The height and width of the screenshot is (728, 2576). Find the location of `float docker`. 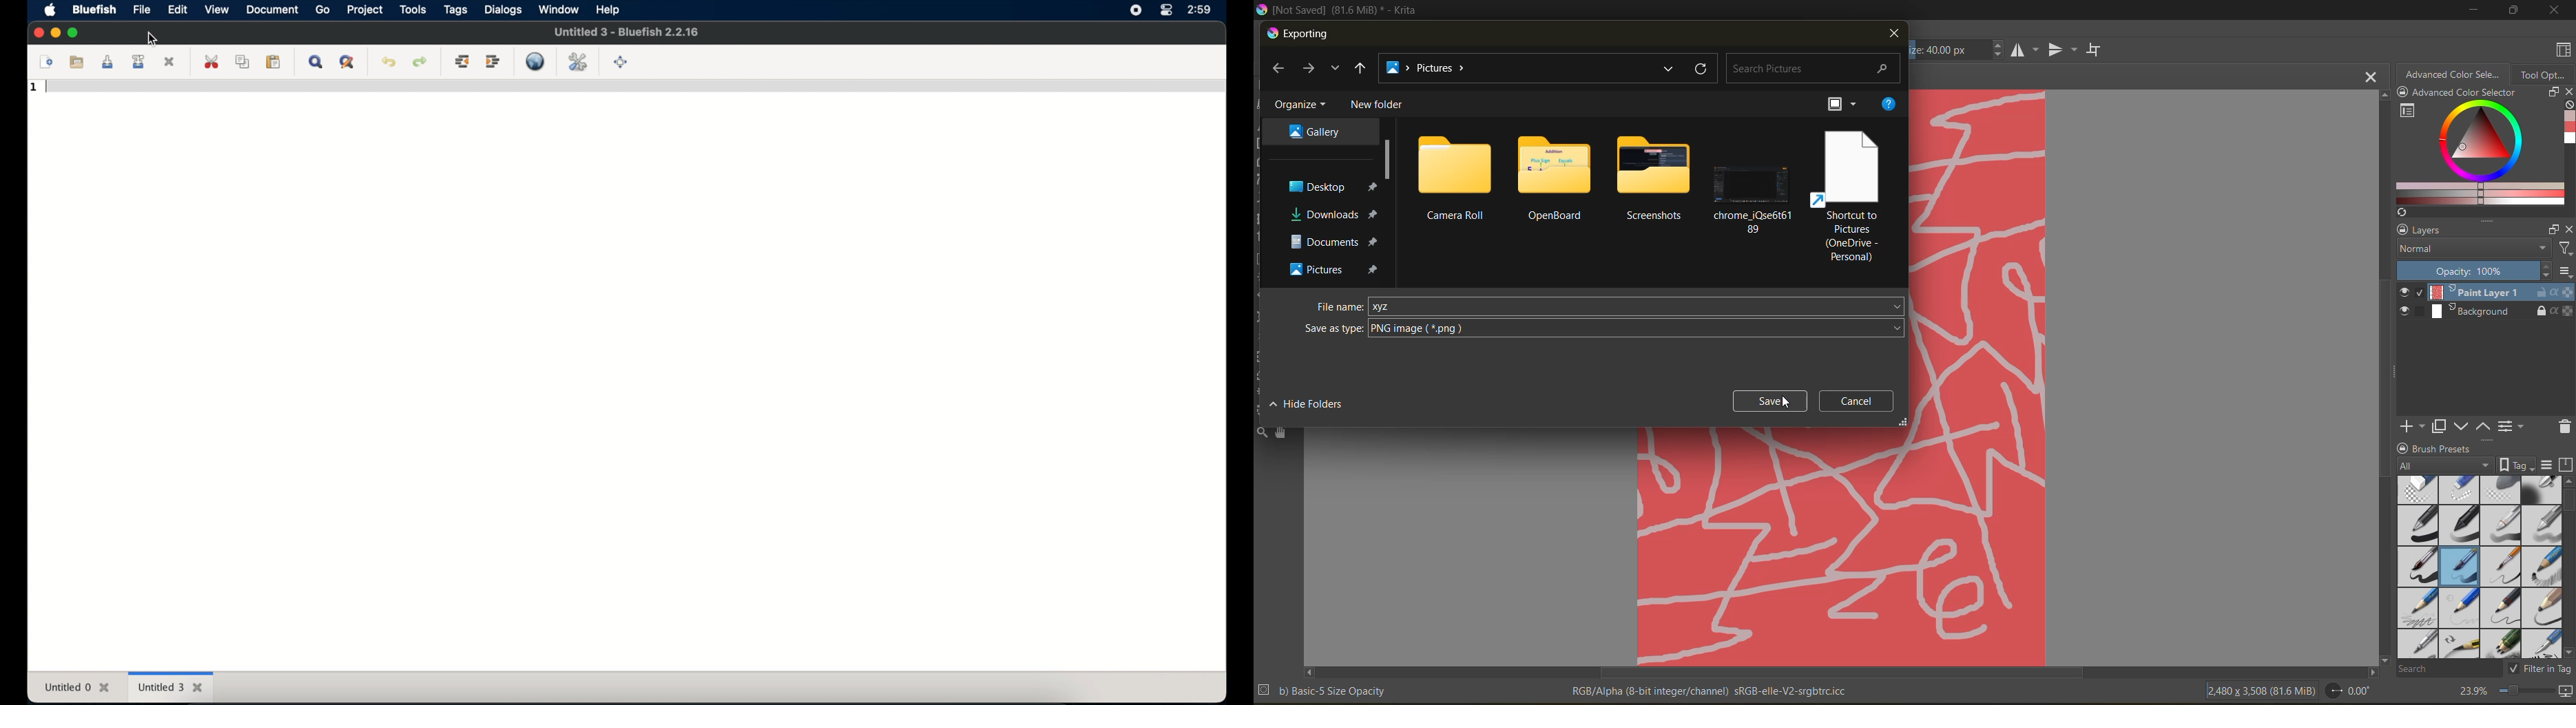

float docker is located at coordinates (2553, 230).